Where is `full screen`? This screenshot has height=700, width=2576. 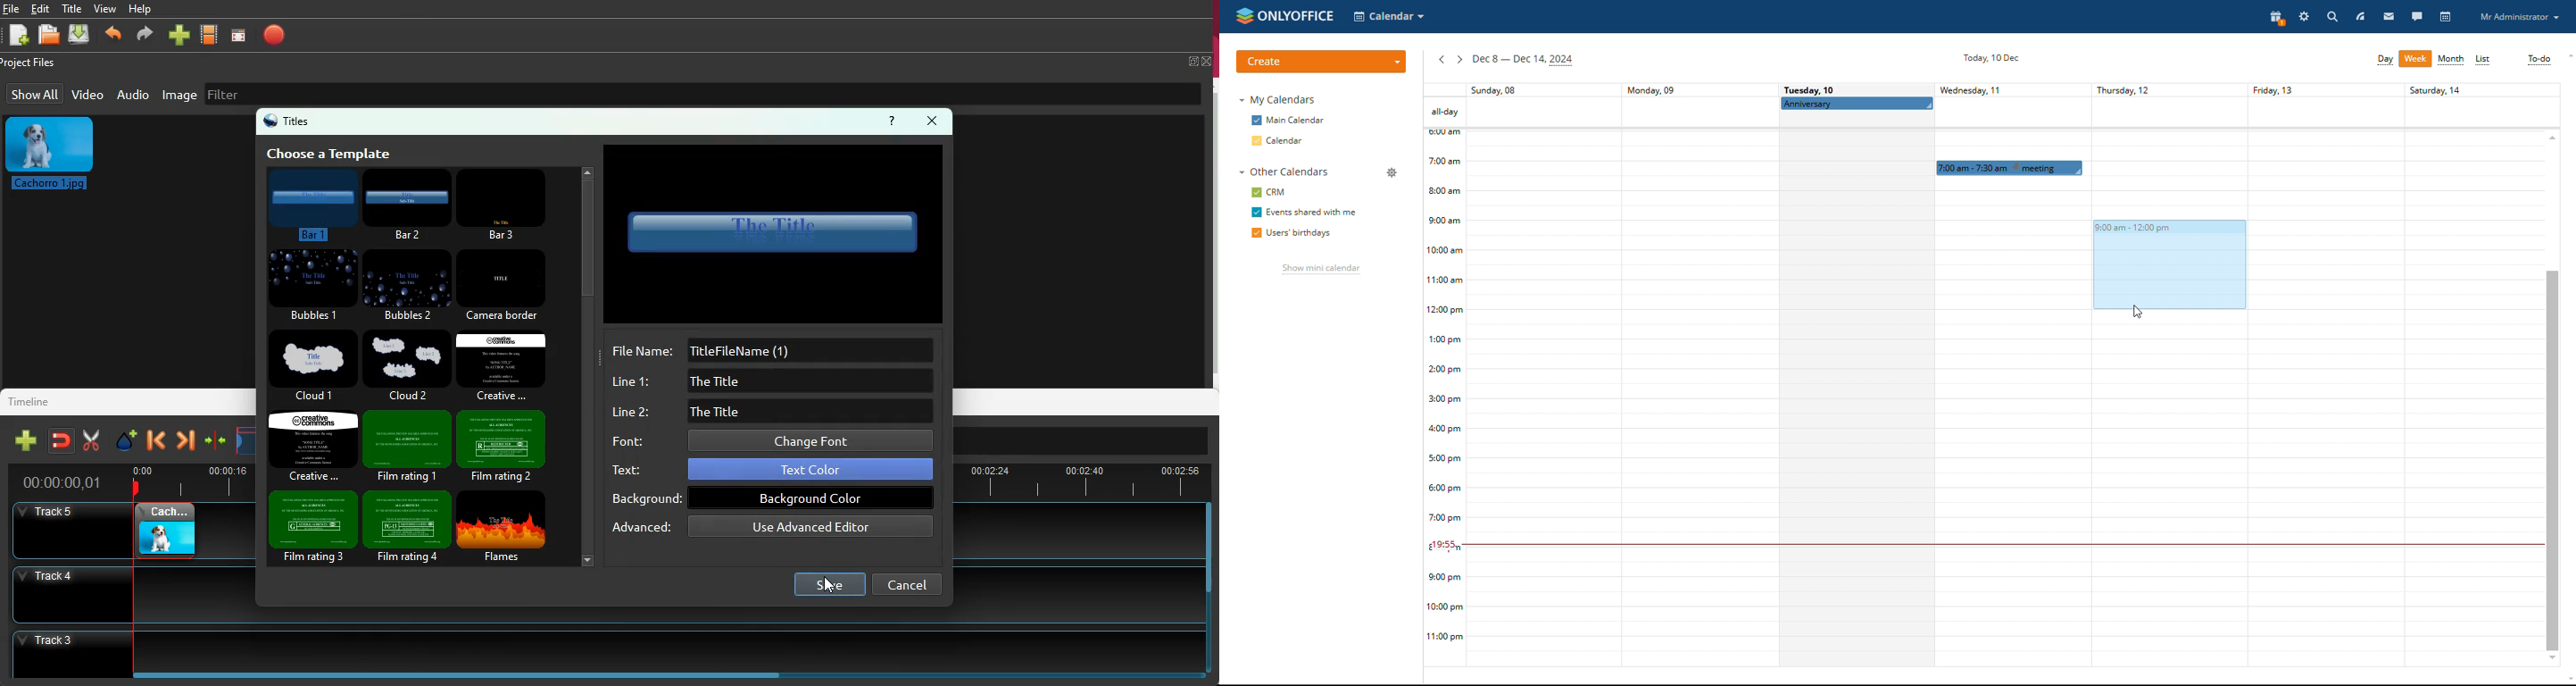
full screen is located at coordinates (1200, 61).